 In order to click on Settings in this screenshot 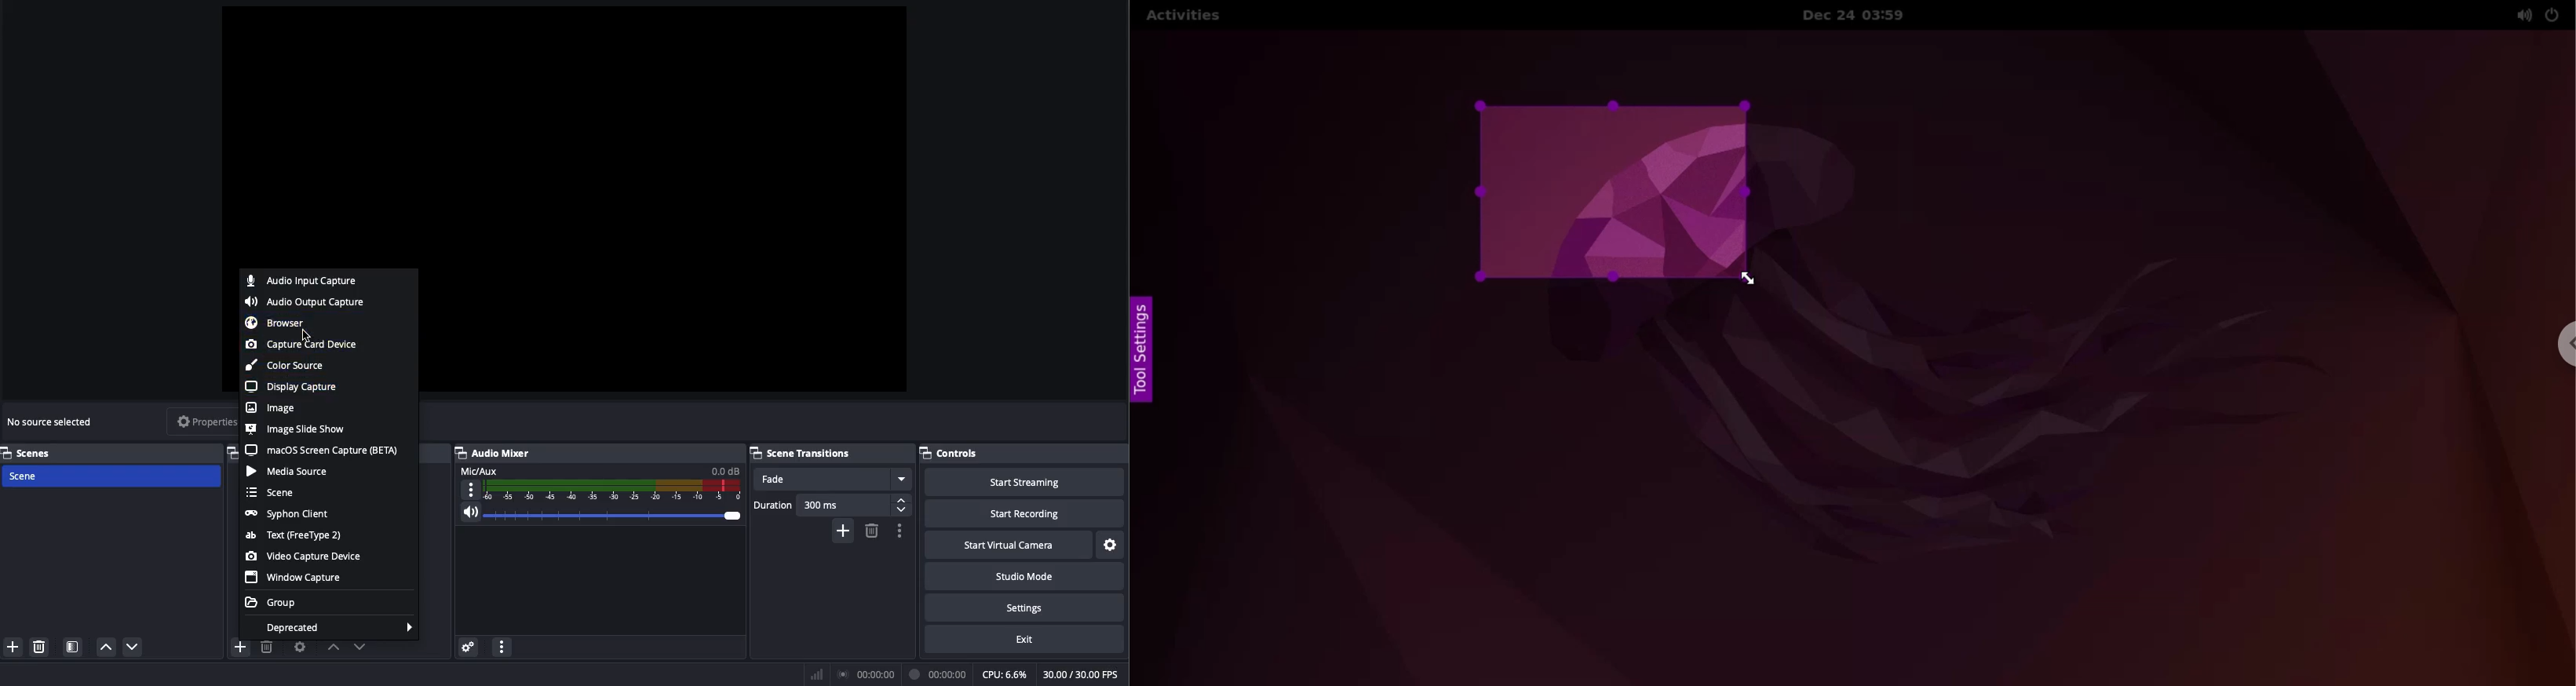, I will do `click(1025, 607)`.